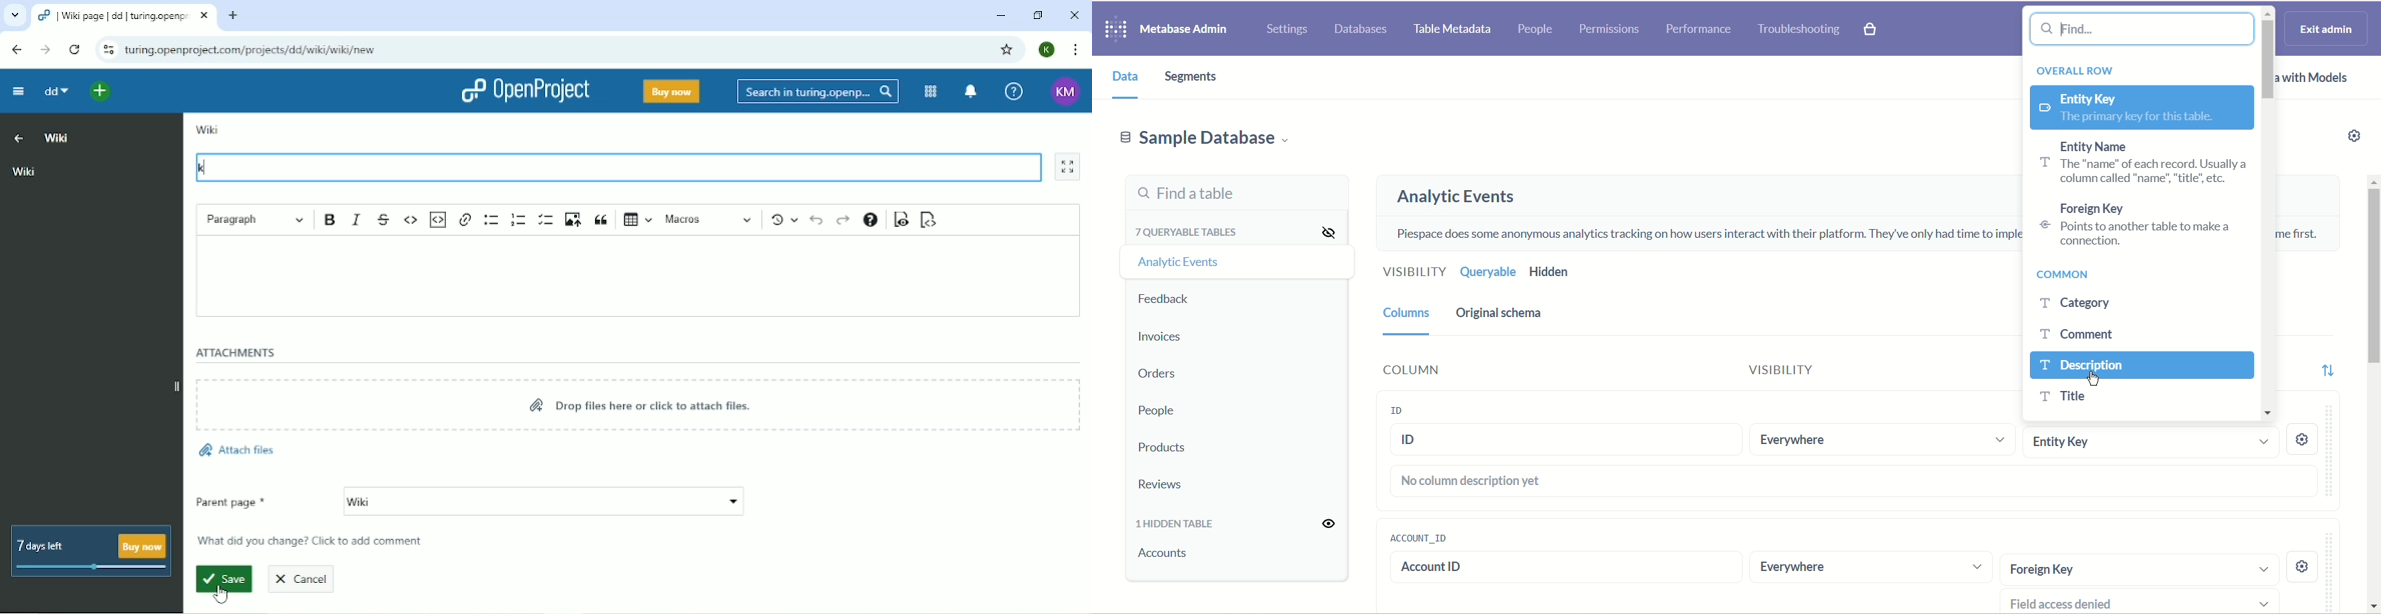 Image resolution: width=2408 pixels, height=616 pixels. What do you see at coordinates (76, 50) in the screenshot?
I see `Reload this page` at bounding box center [76, 50].